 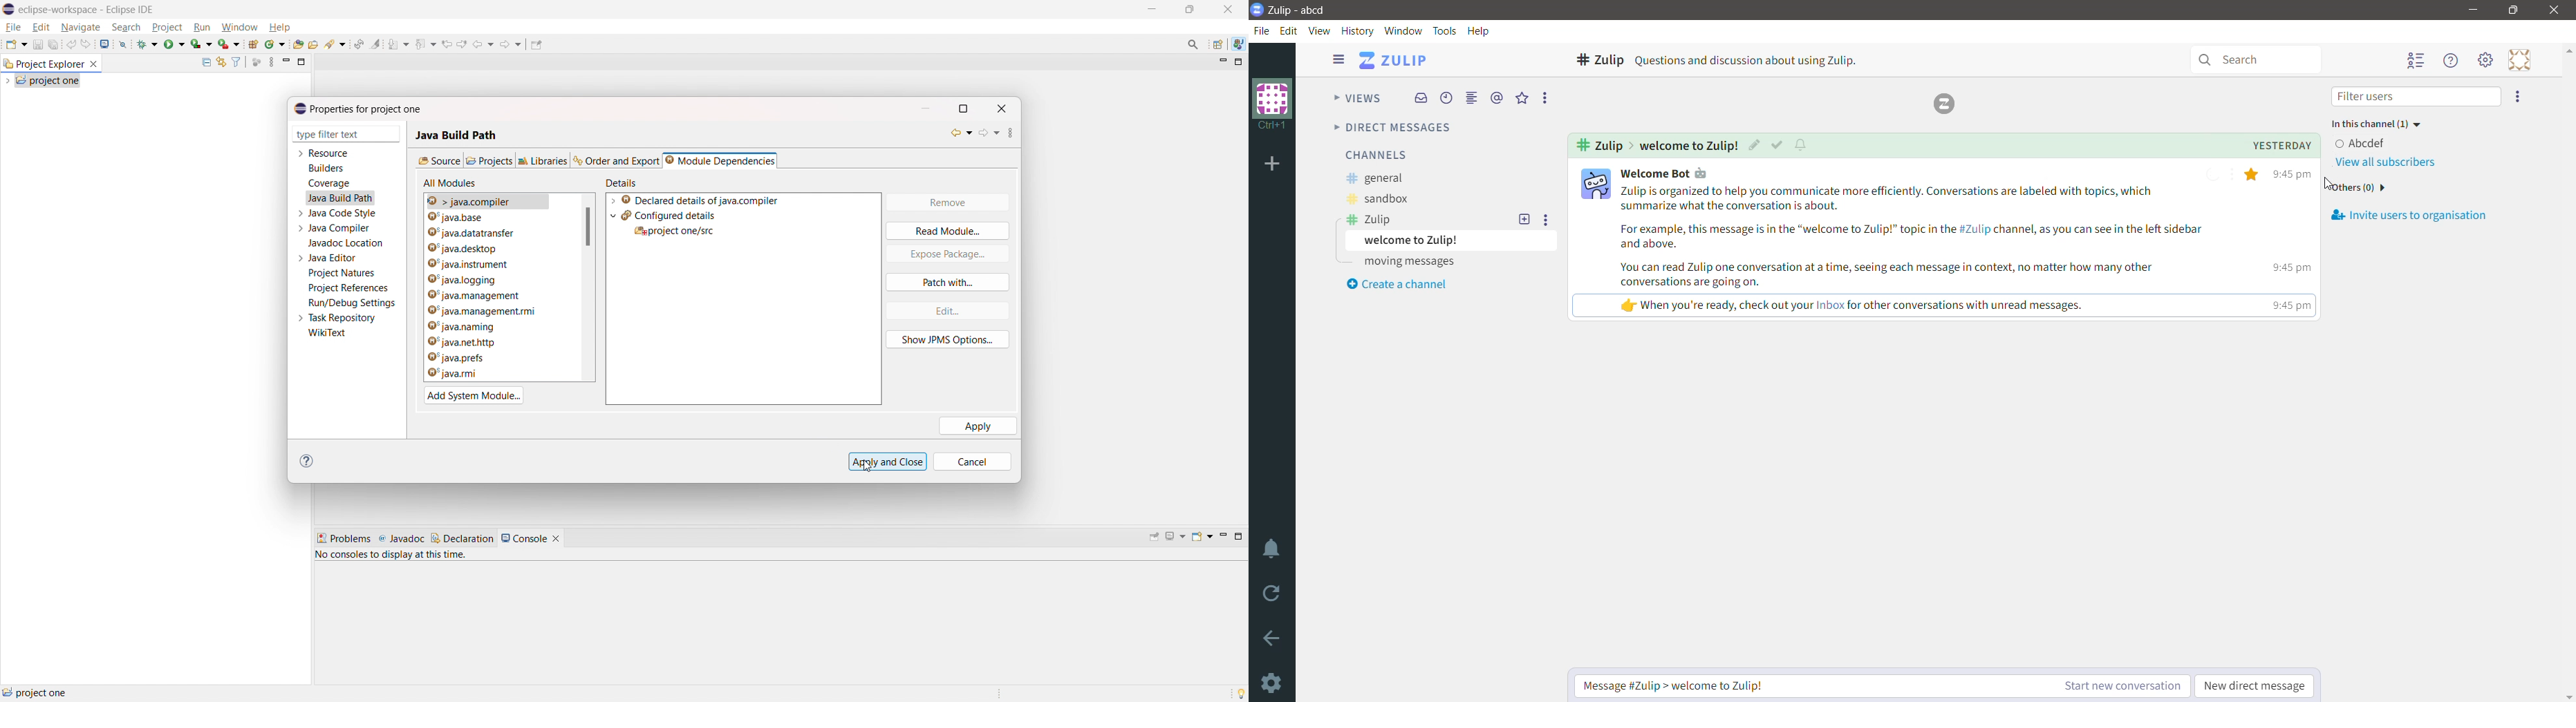 I want to click on «ly When you're ready, check out your Inbox for other conversations with unread messages. 9:45 pm, so click(x=1888, y=304).